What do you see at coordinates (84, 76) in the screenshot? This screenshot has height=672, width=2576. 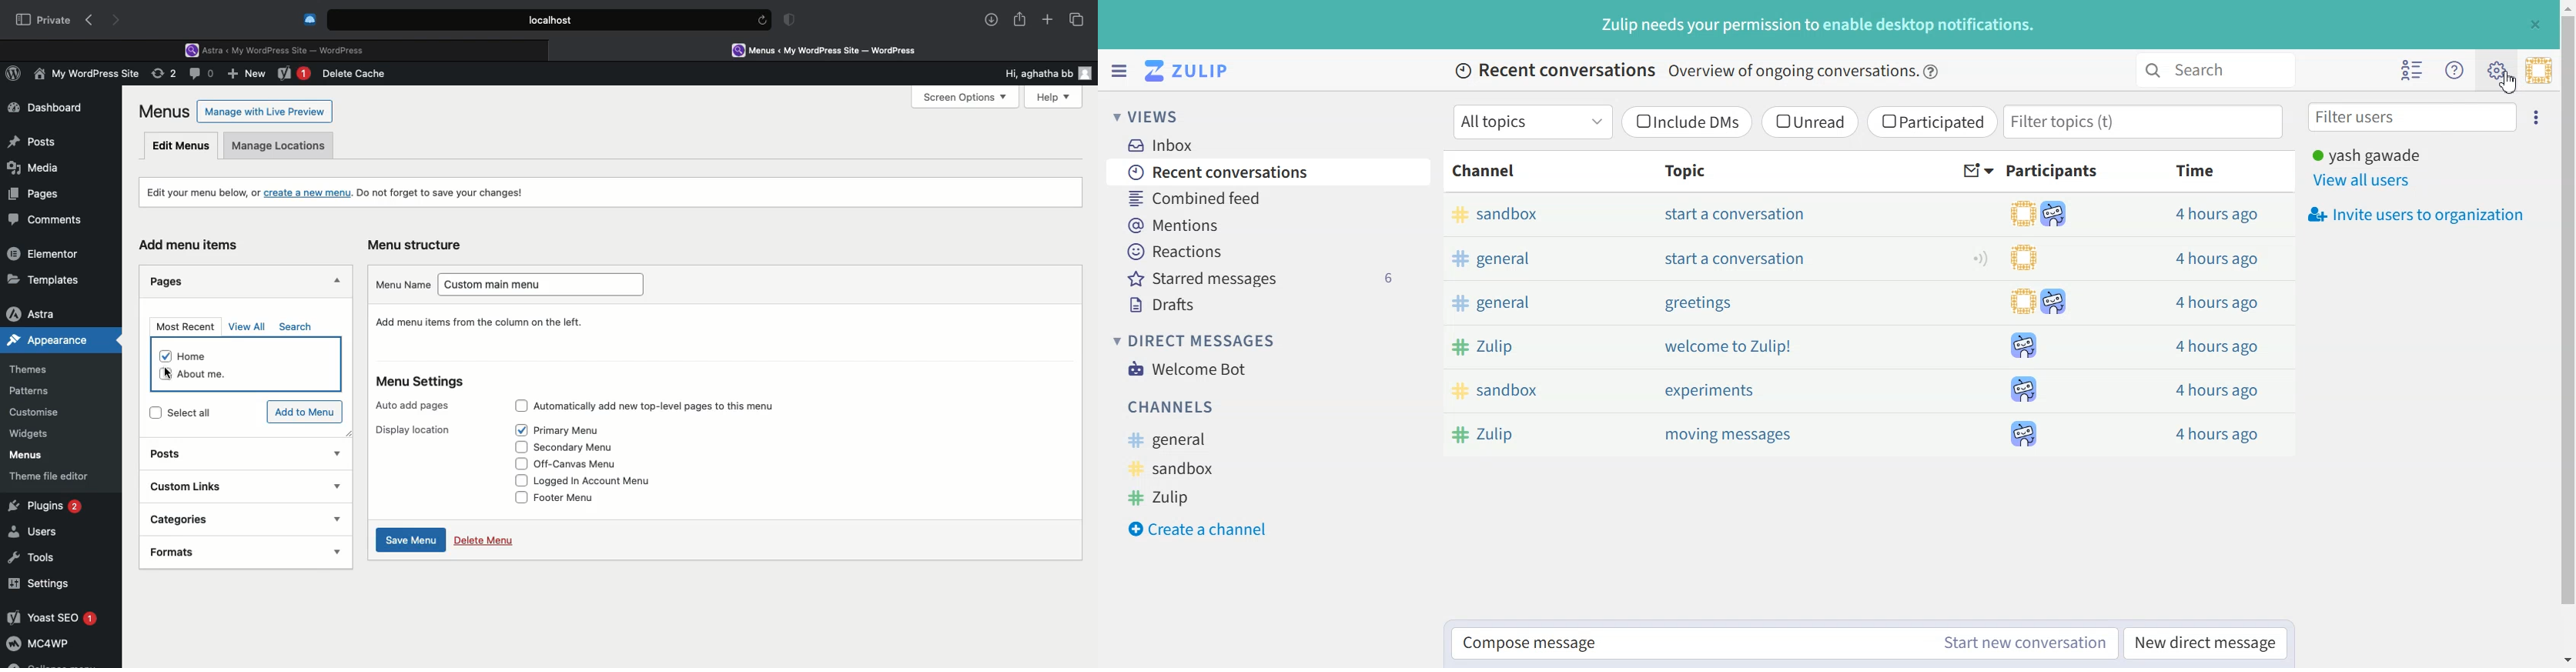 I see `My WordPress Site` at bounding box center [84, 76].